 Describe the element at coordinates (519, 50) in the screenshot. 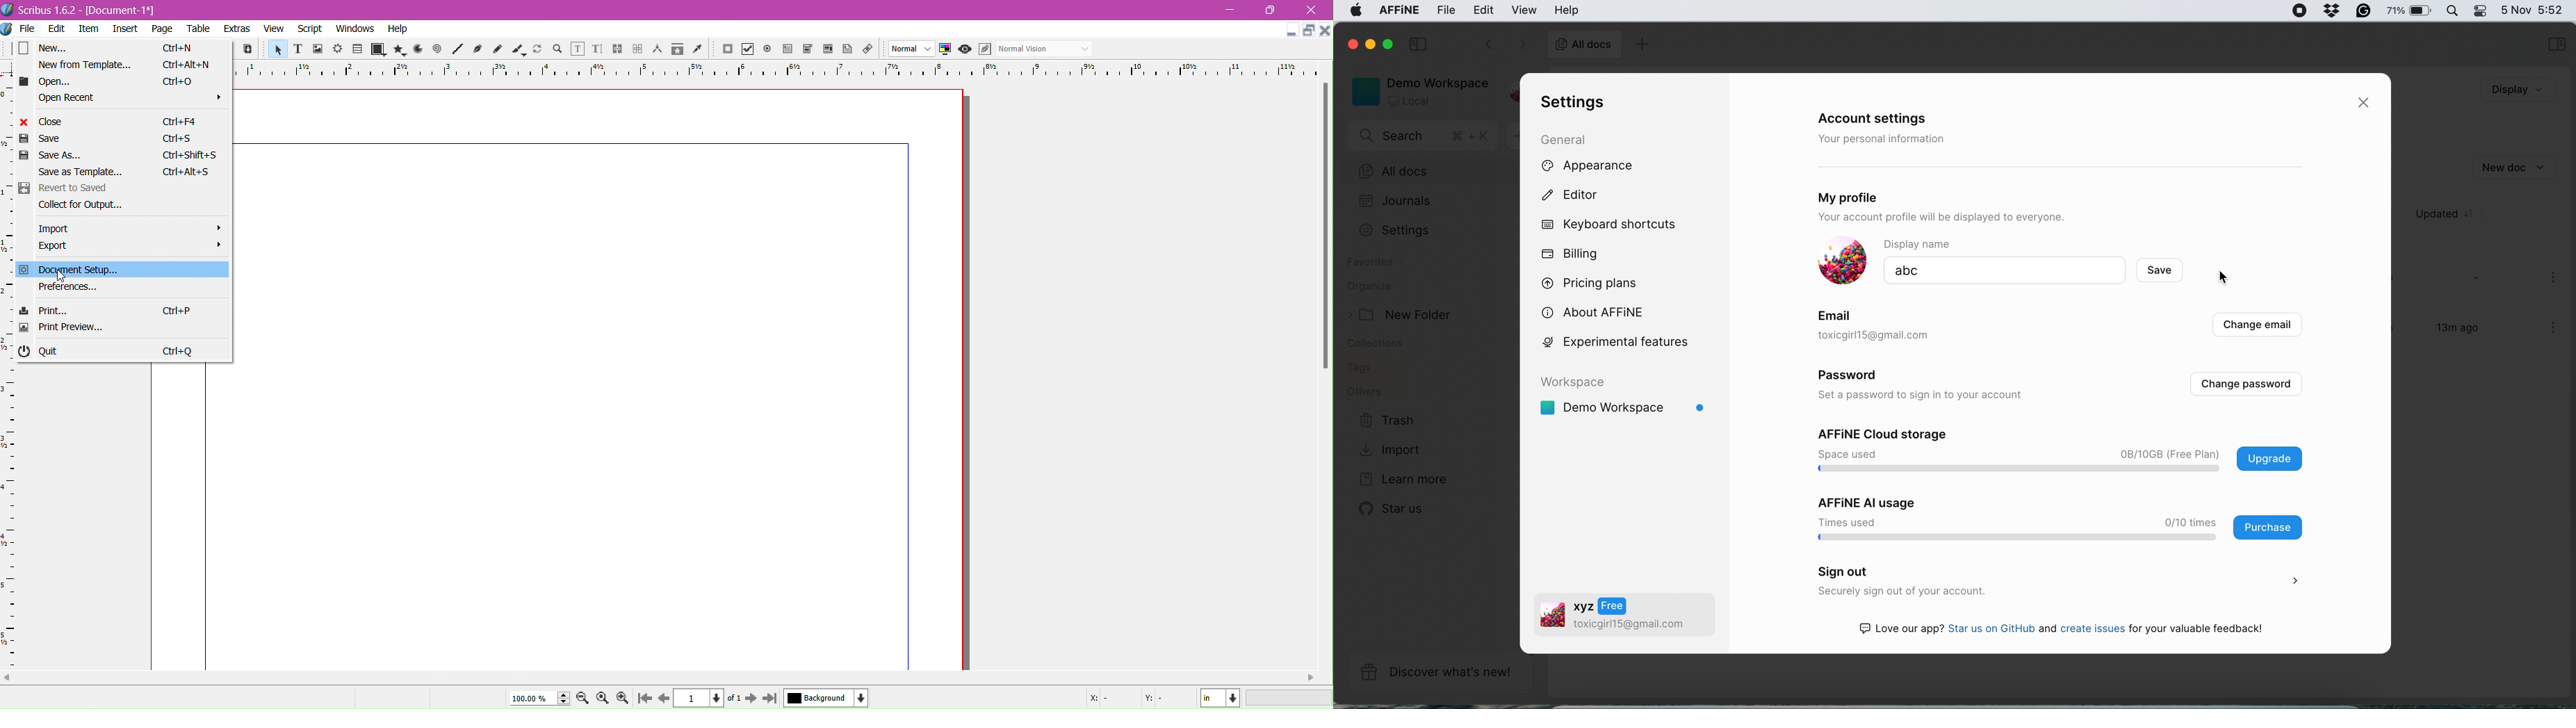

I see `calligraphic lines` at that location.